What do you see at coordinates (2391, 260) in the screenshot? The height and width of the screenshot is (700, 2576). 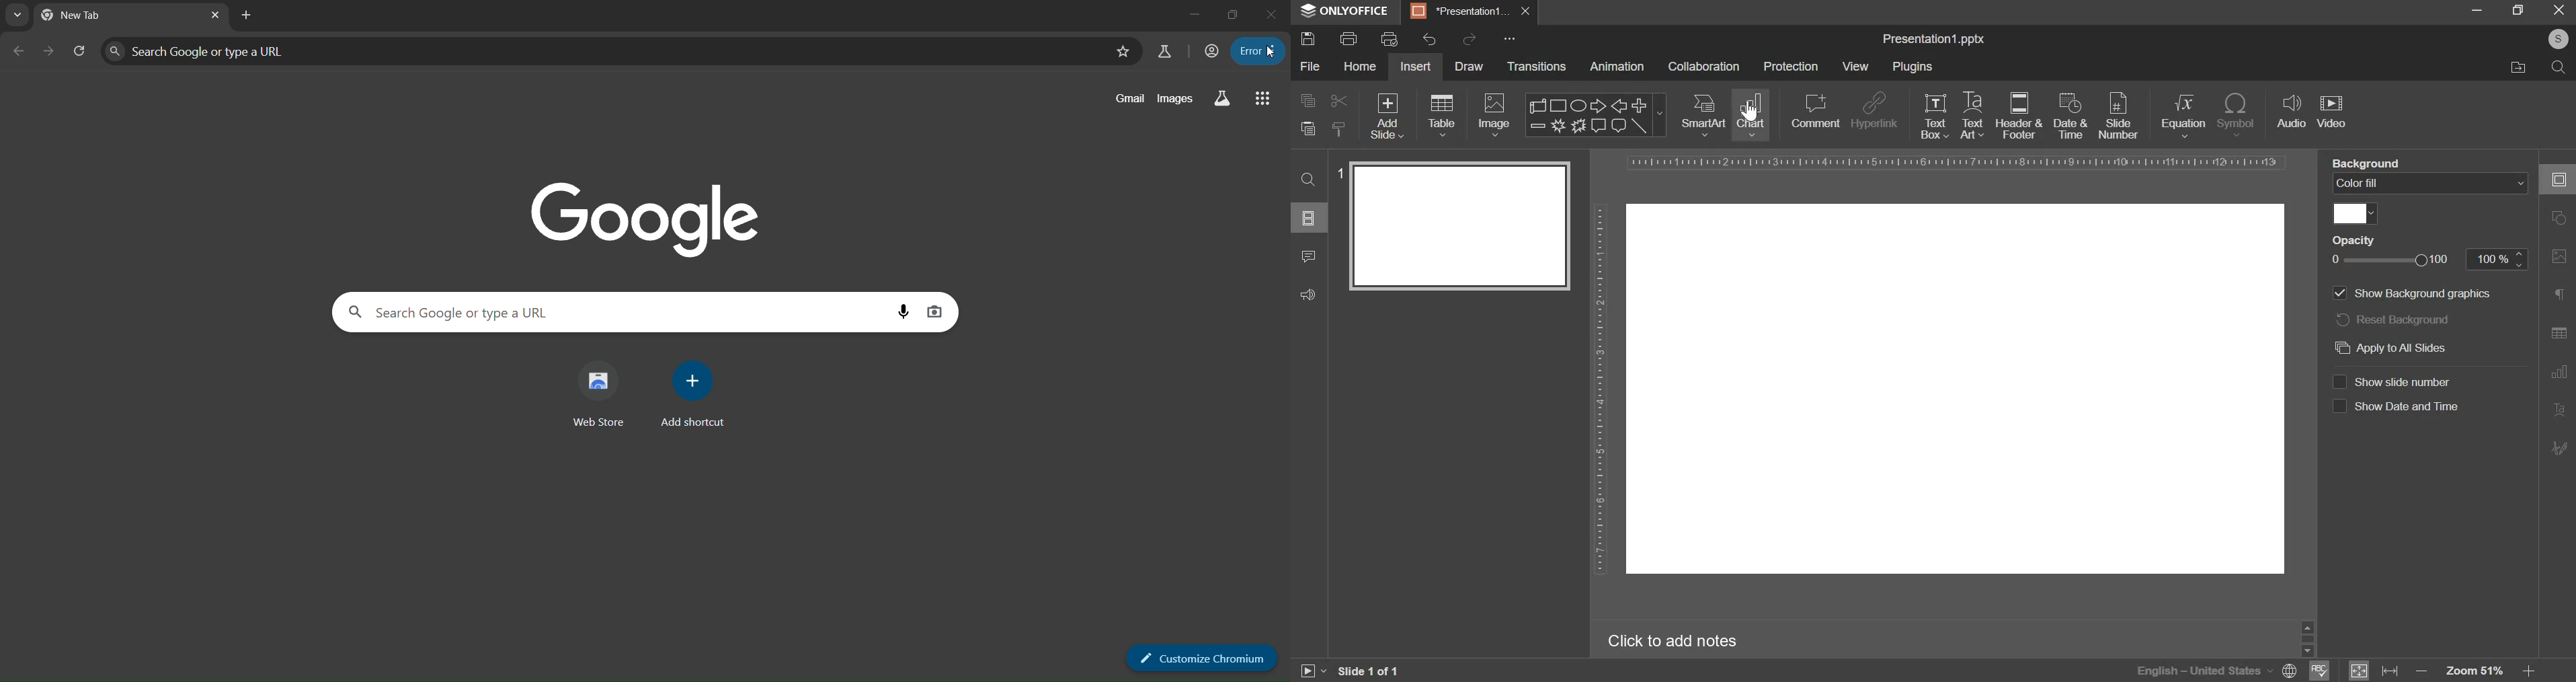 I see `opacity` at bounding box center [2391, 260].